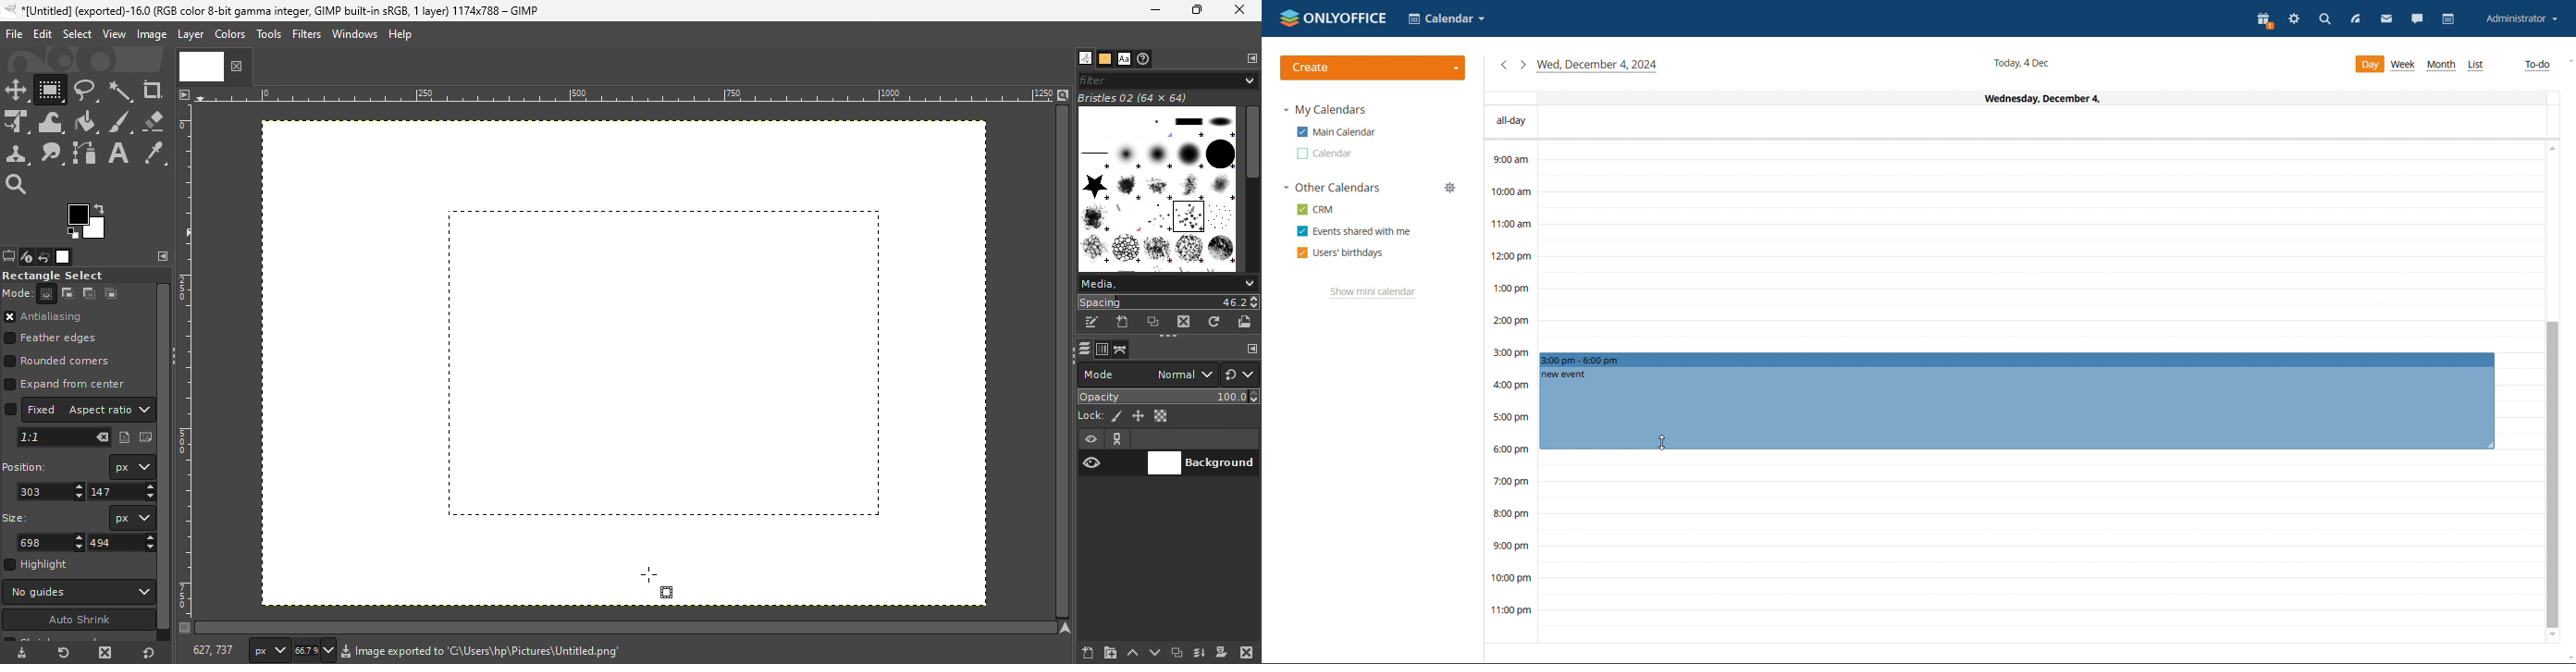  Describe the element at coordinates (1198, 11) in the screenshot. I see `Maximize` at that location.